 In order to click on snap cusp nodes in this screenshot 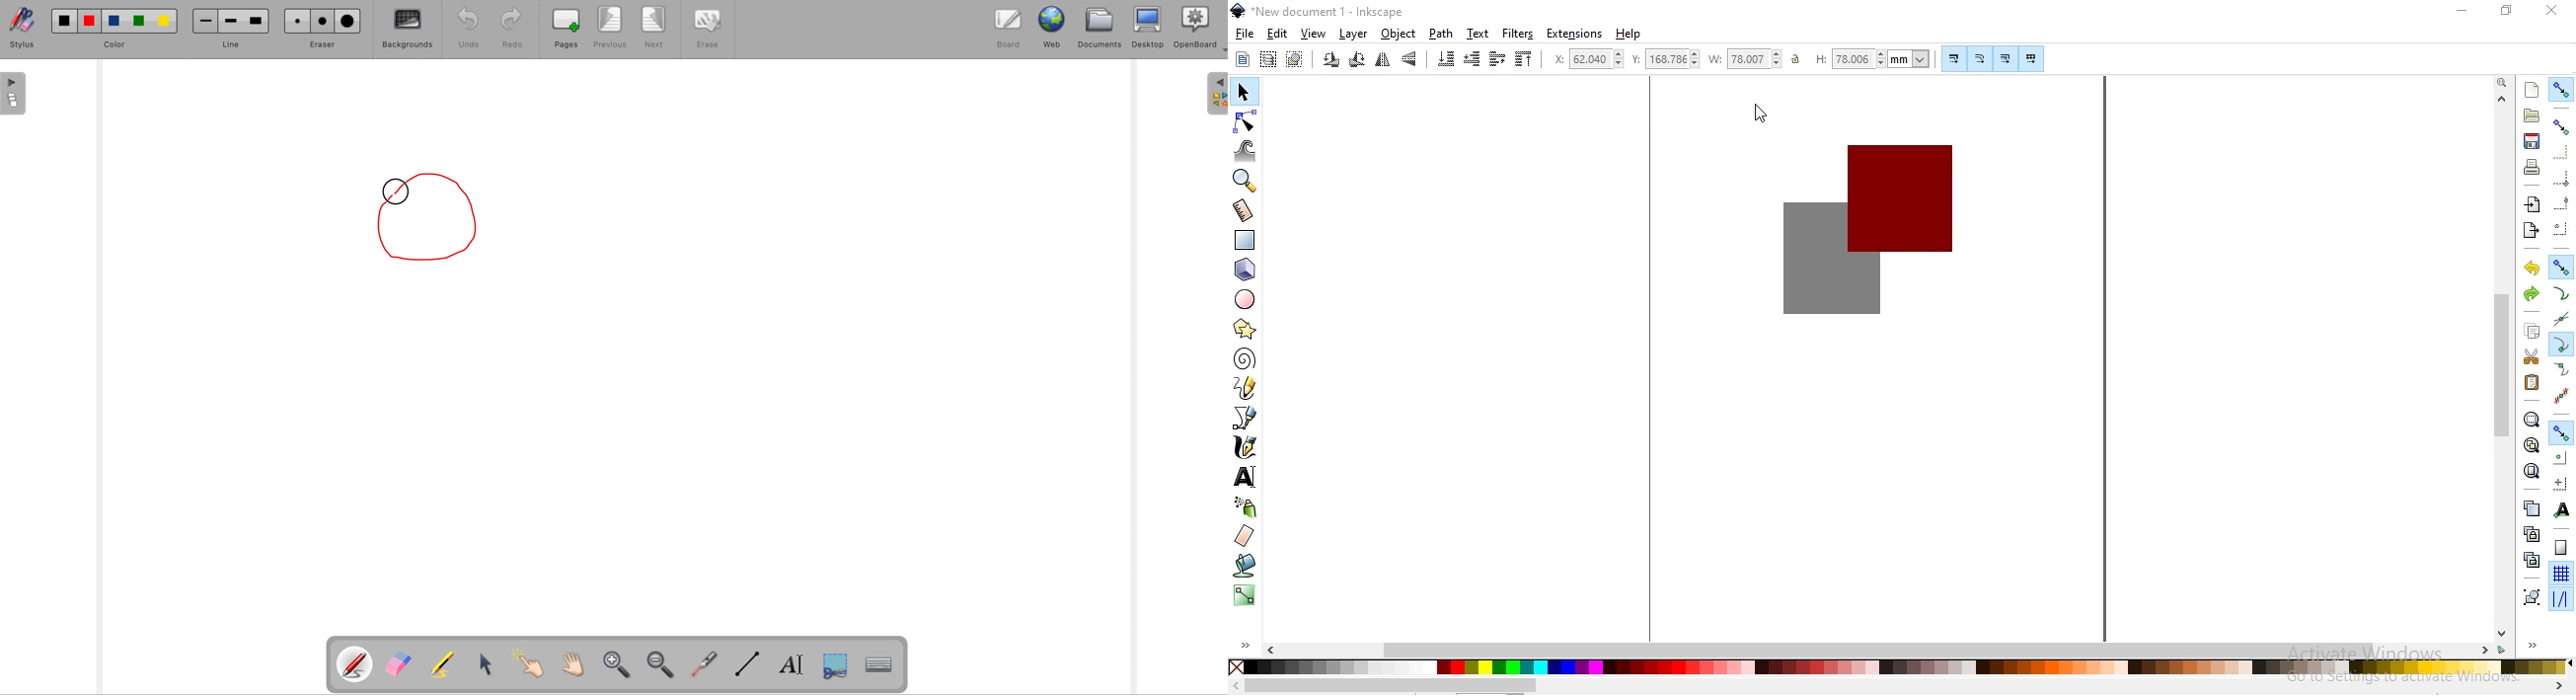, I will do `click(2562, 345)`.